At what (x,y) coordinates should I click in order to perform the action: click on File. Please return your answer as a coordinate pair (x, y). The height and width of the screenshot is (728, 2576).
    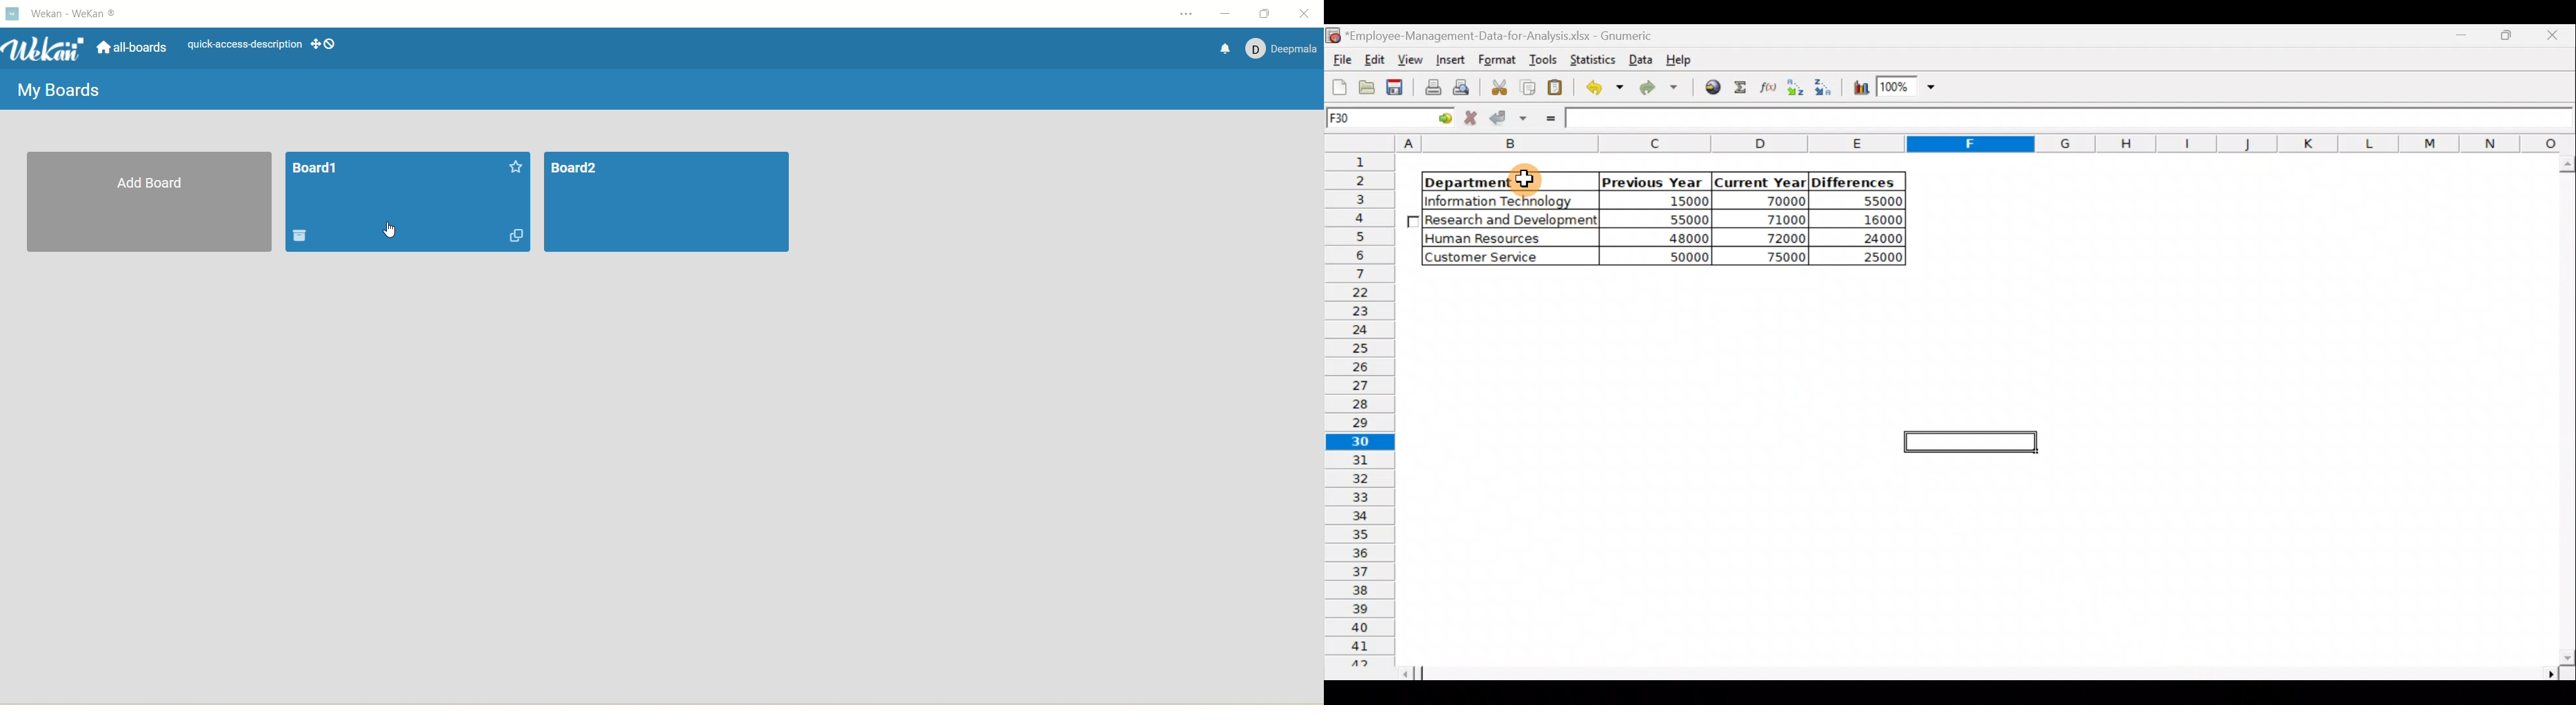
    Looking at the image, I should click on (1340, 56).